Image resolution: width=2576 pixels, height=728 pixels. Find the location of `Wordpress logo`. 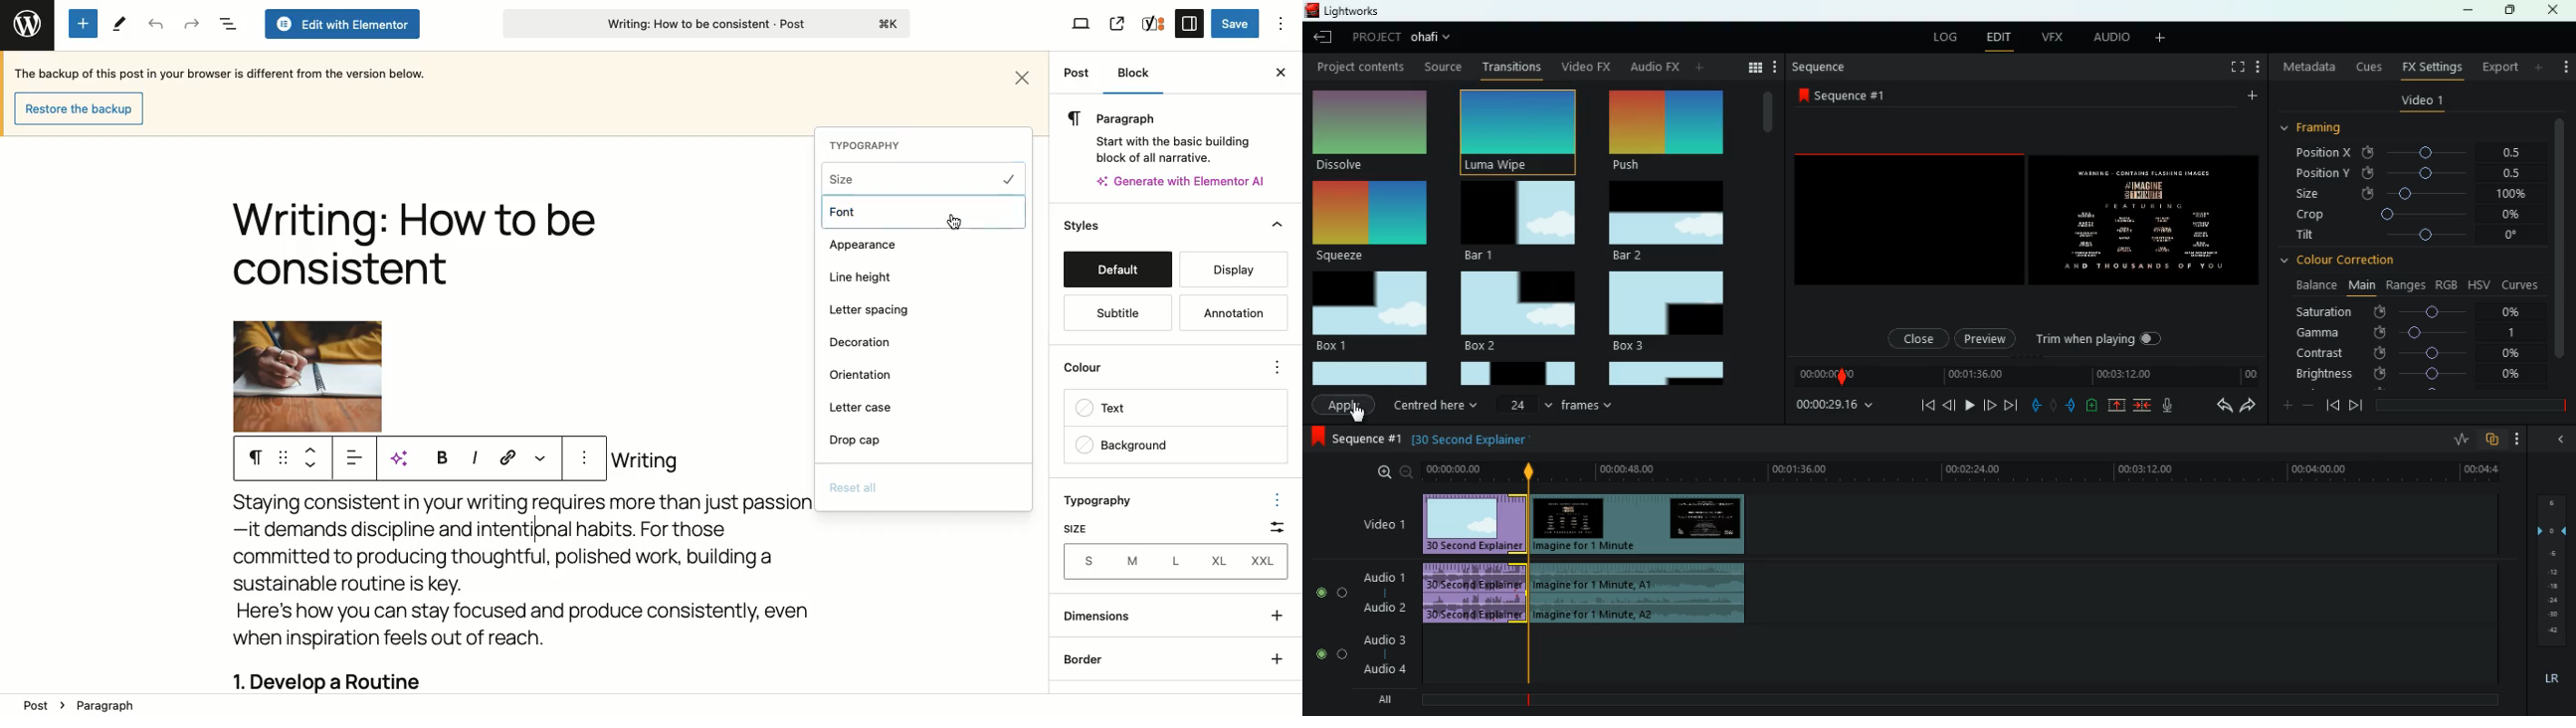

Wordpress logo is located at coordinates (25, 21).